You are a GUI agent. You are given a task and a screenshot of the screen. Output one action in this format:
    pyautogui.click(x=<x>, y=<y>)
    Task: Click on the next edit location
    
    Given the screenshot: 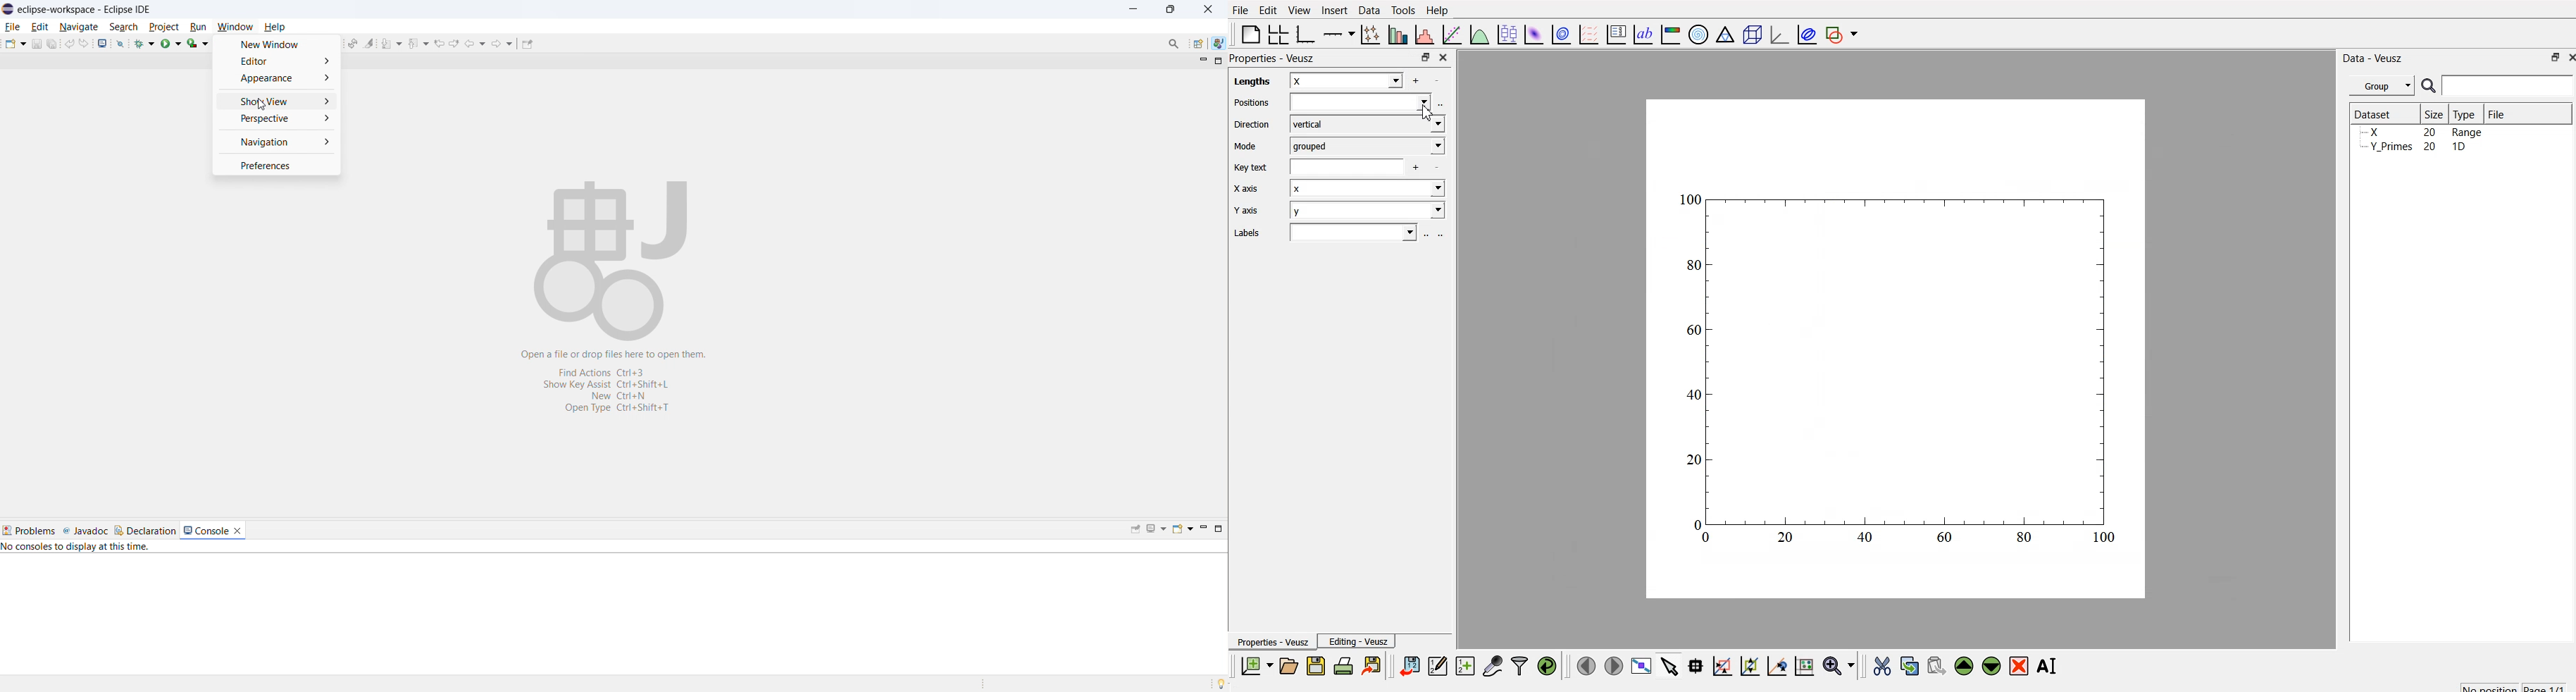 What is the action you would take?
    pyautogui.click(x=454, y=43)
    